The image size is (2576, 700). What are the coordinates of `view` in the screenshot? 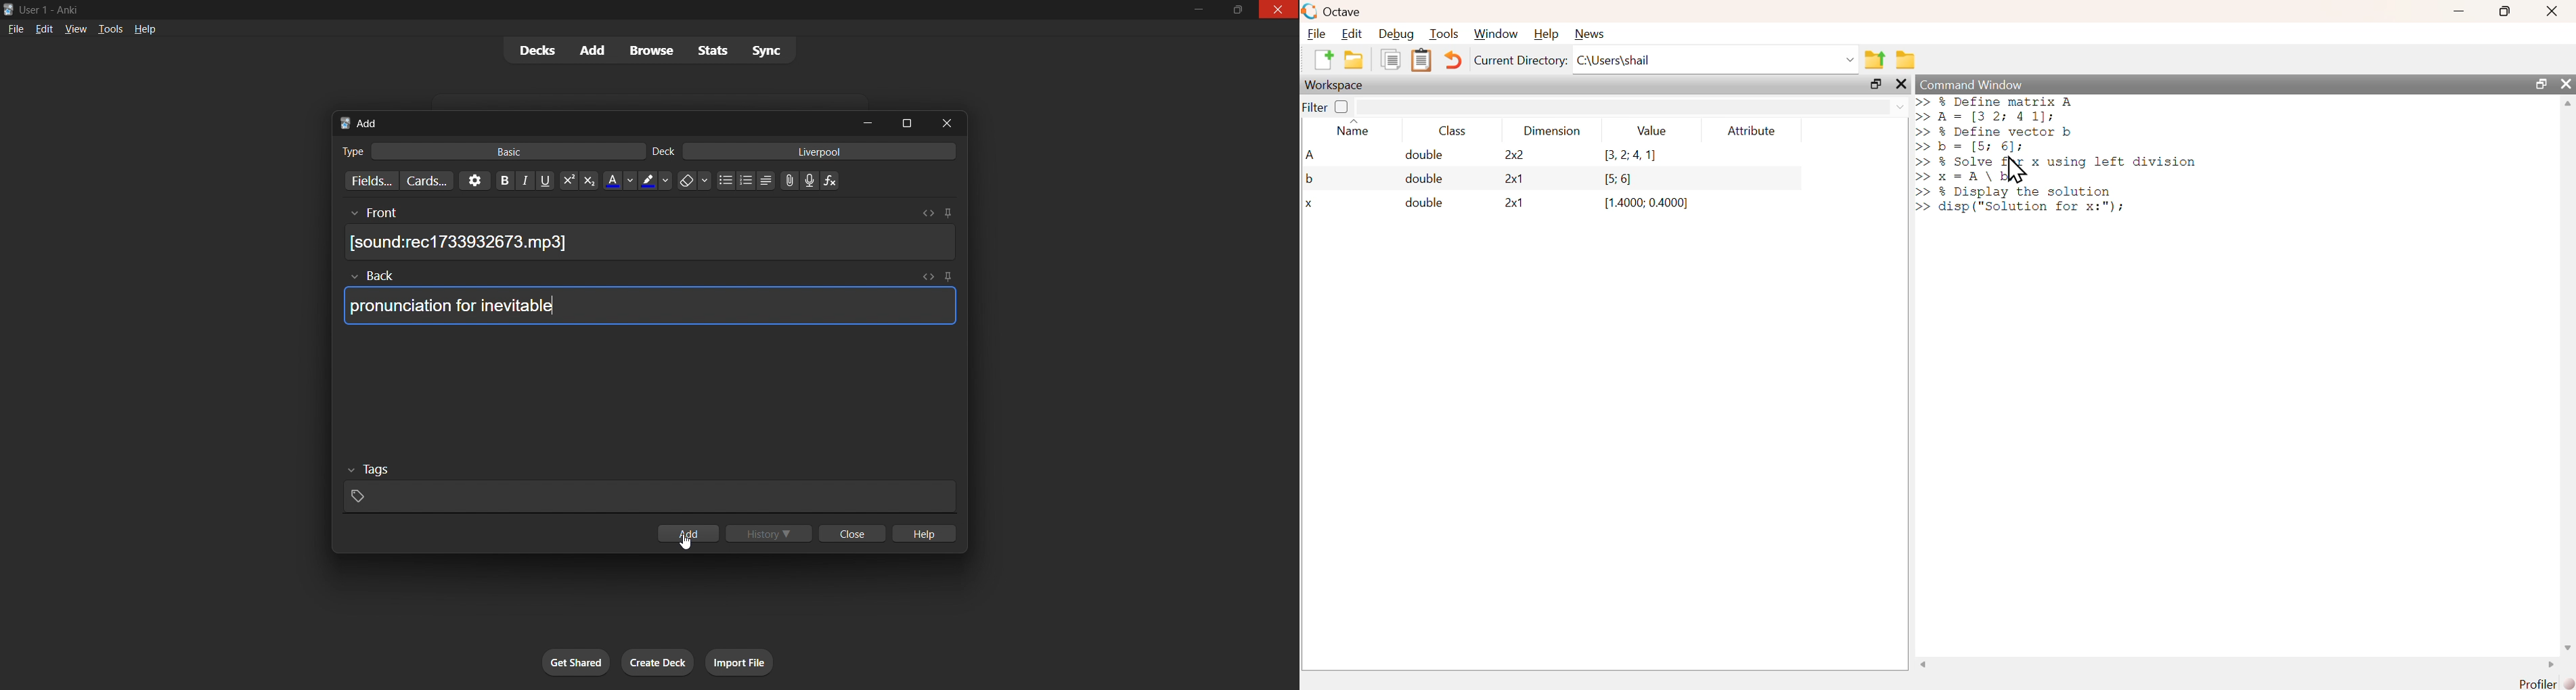 It's located at (76, 30).